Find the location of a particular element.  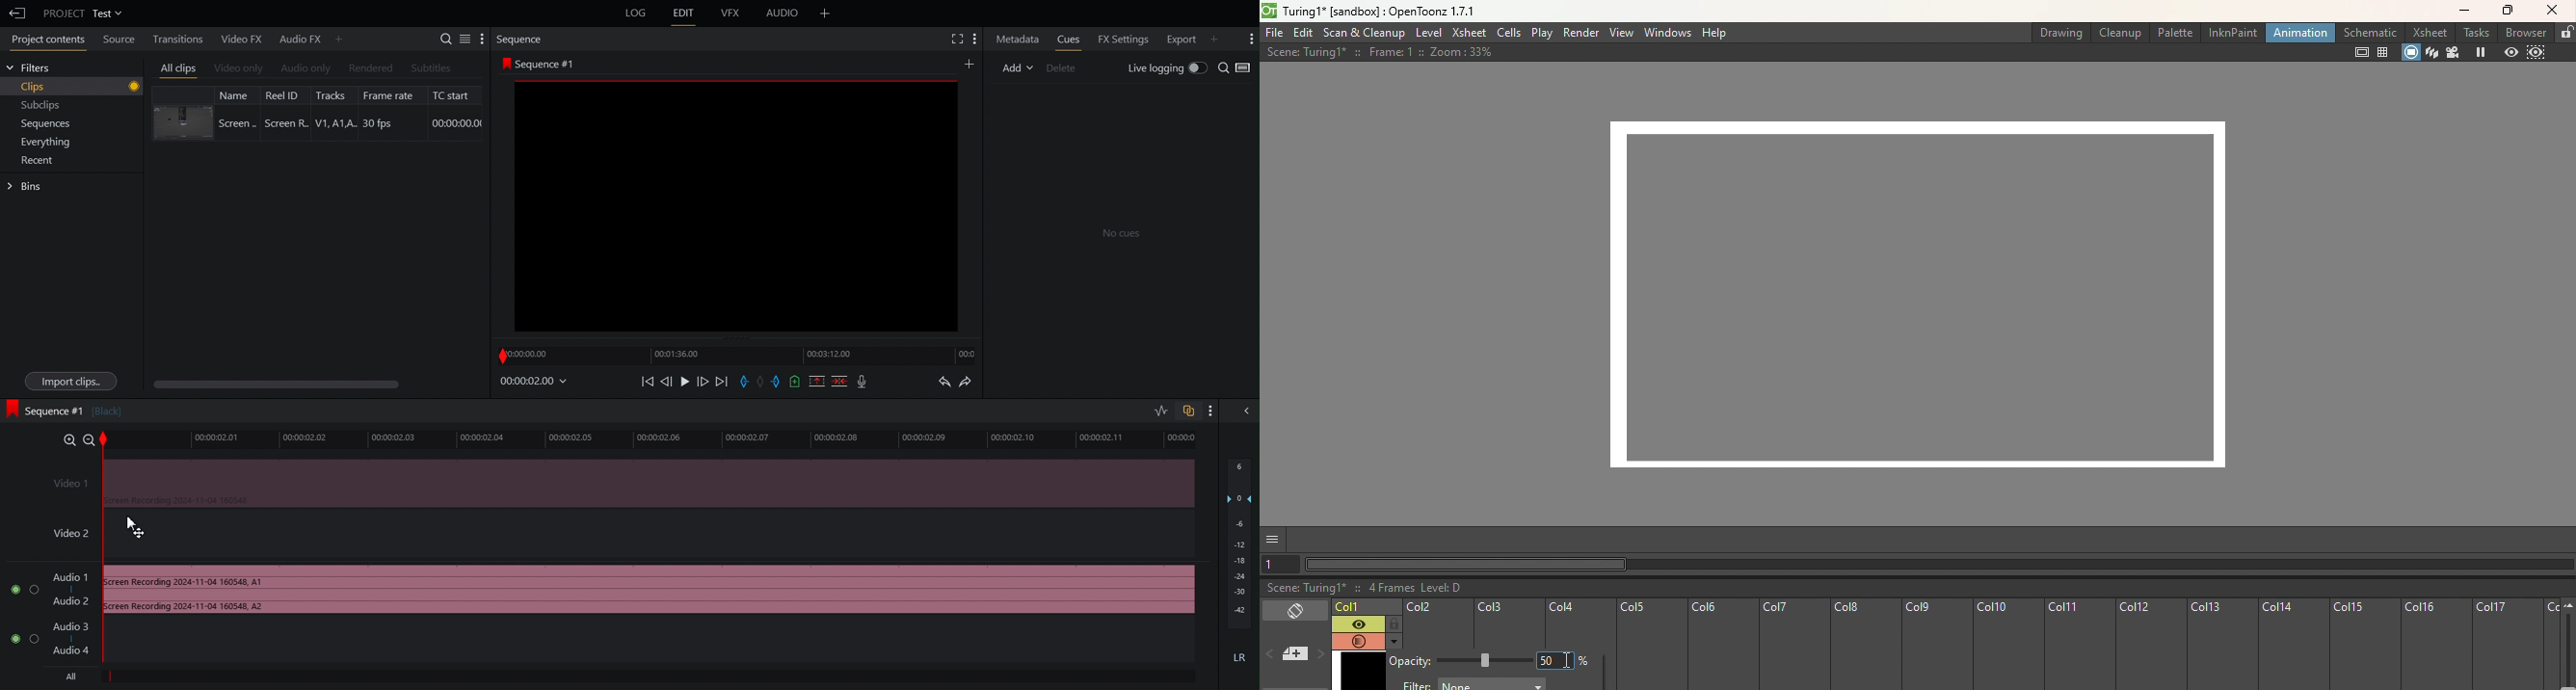

All is located at coordinates (76, 678).